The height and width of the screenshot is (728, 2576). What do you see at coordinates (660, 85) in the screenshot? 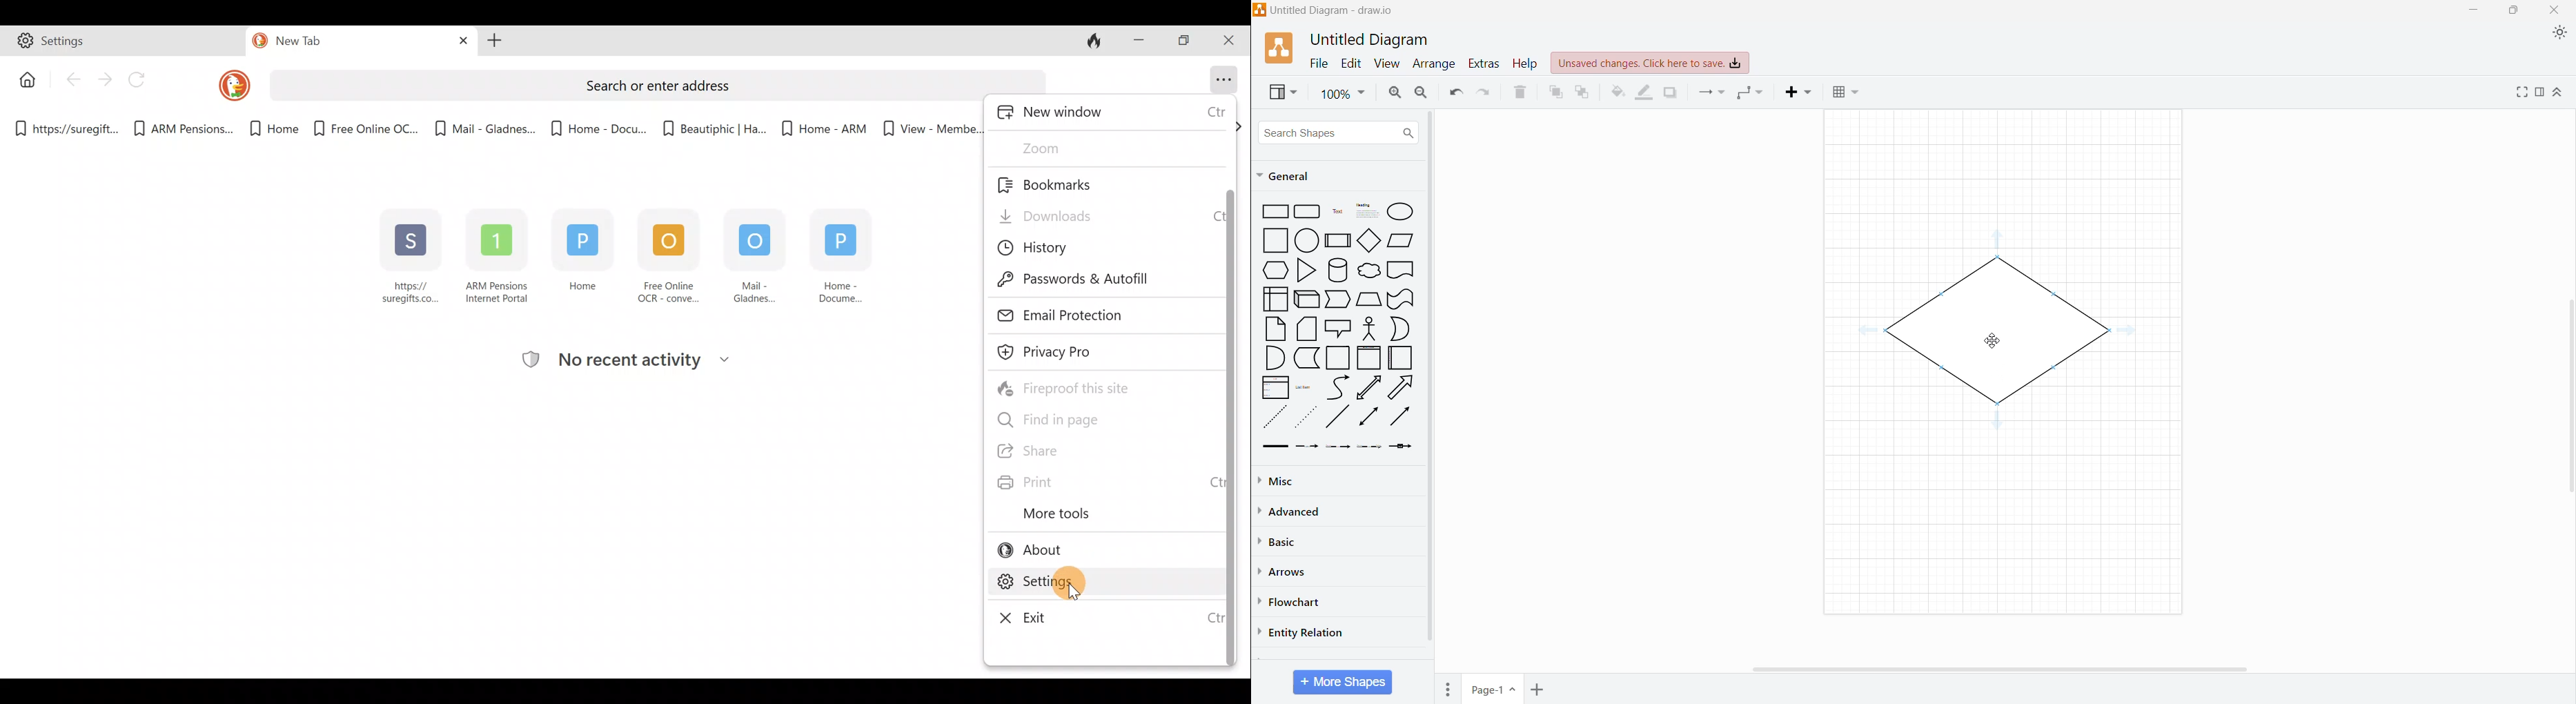
I see `Search bar` at bounding box center [660, 85].